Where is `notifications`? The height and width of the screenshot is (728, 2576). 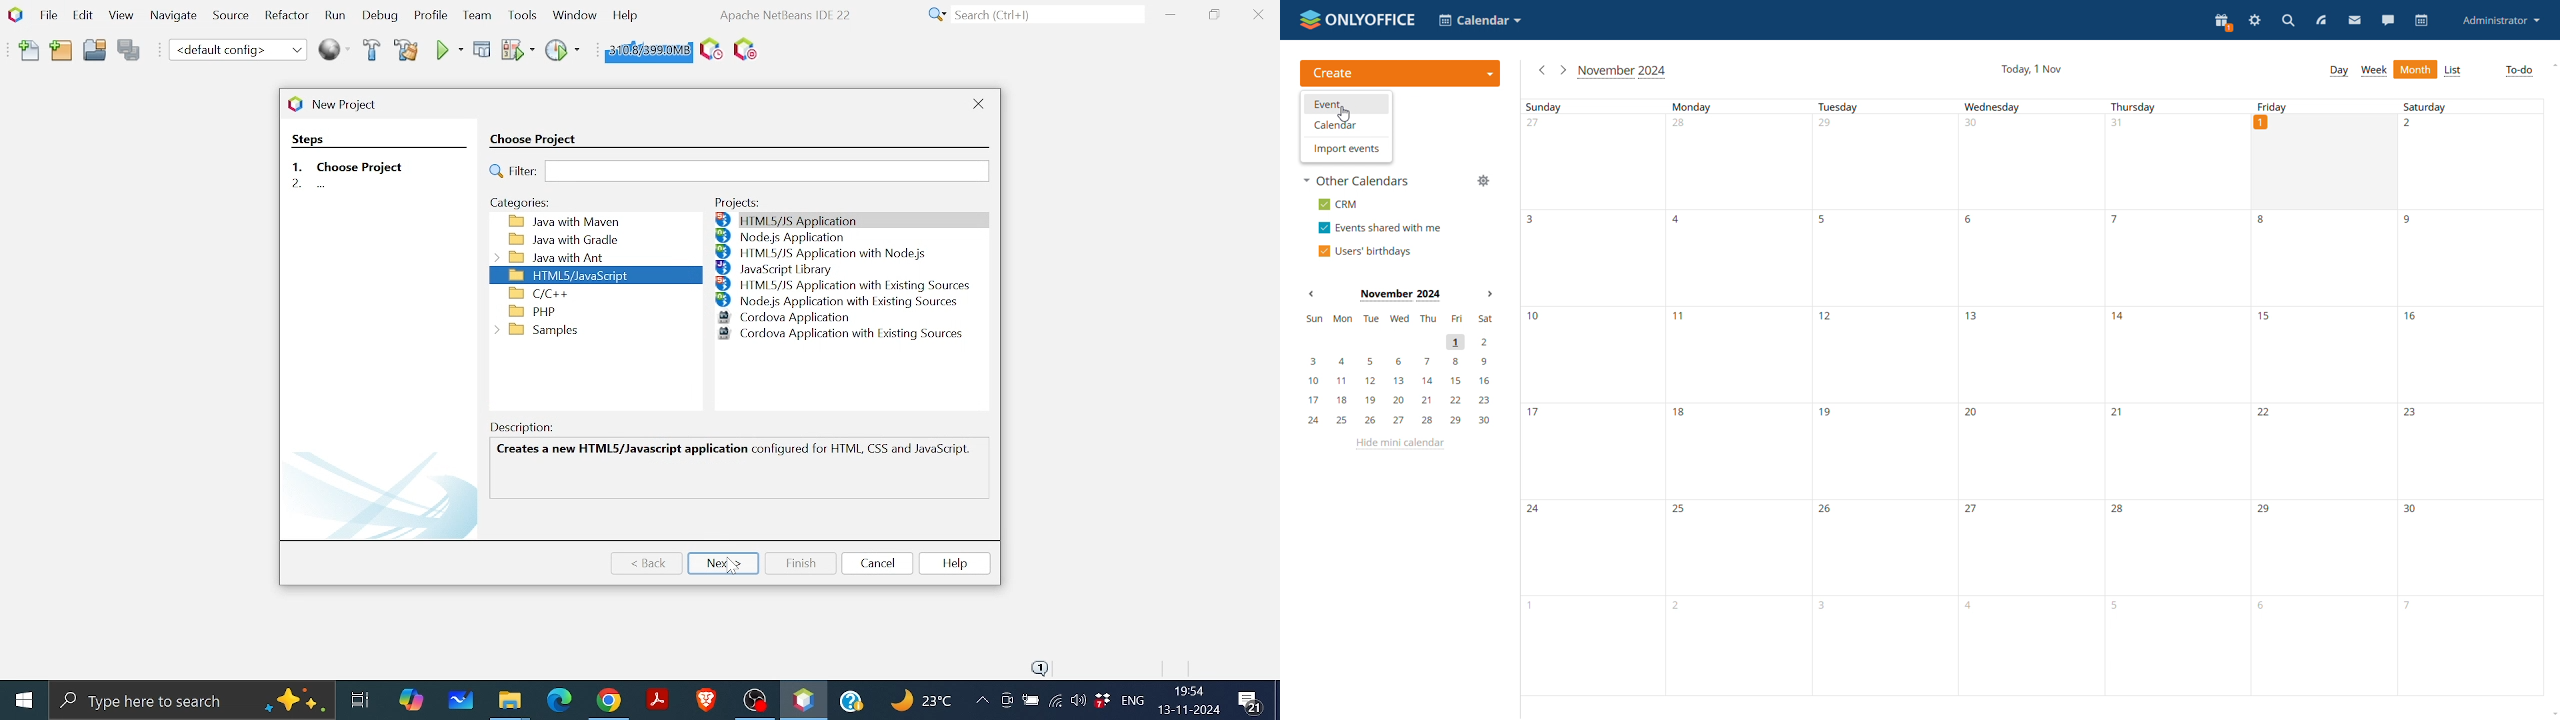
notifications is located at coordinates (1041, 664).